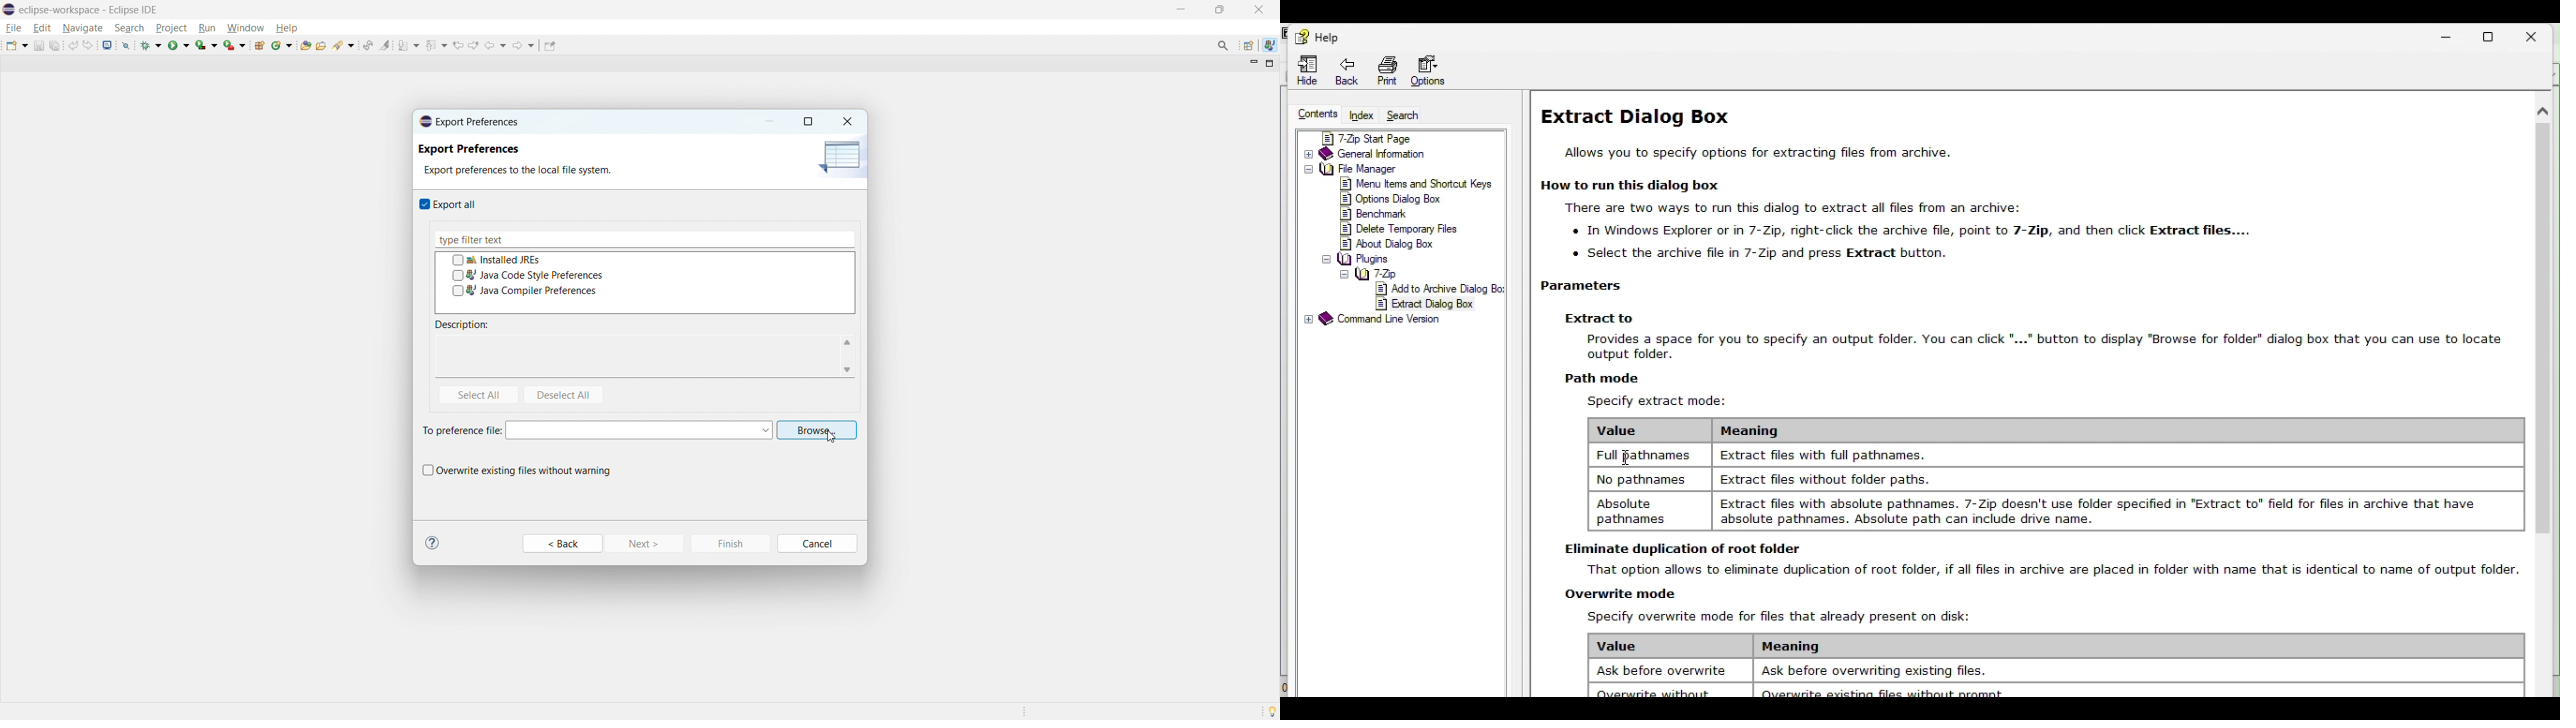 This screenshot has height=728, width=2576. What do you see at coordinates (1401, 153) in the screenshot?
I see `General information` at bounding box center [1401, 153].